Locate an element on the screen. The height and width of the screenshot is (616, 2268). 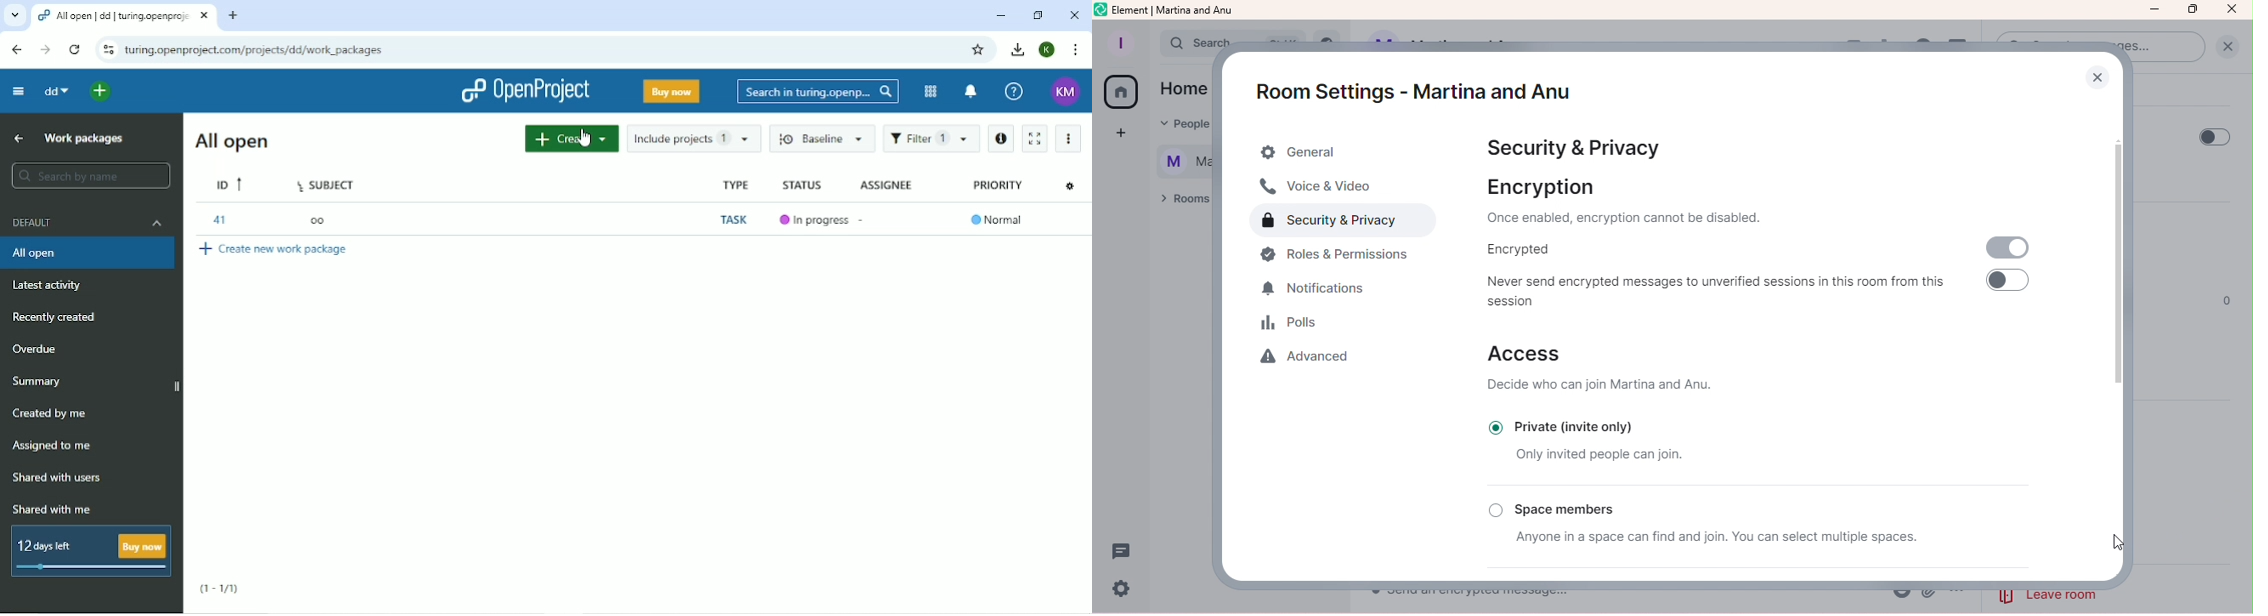
Space members is located at coordinates (1562, 507).